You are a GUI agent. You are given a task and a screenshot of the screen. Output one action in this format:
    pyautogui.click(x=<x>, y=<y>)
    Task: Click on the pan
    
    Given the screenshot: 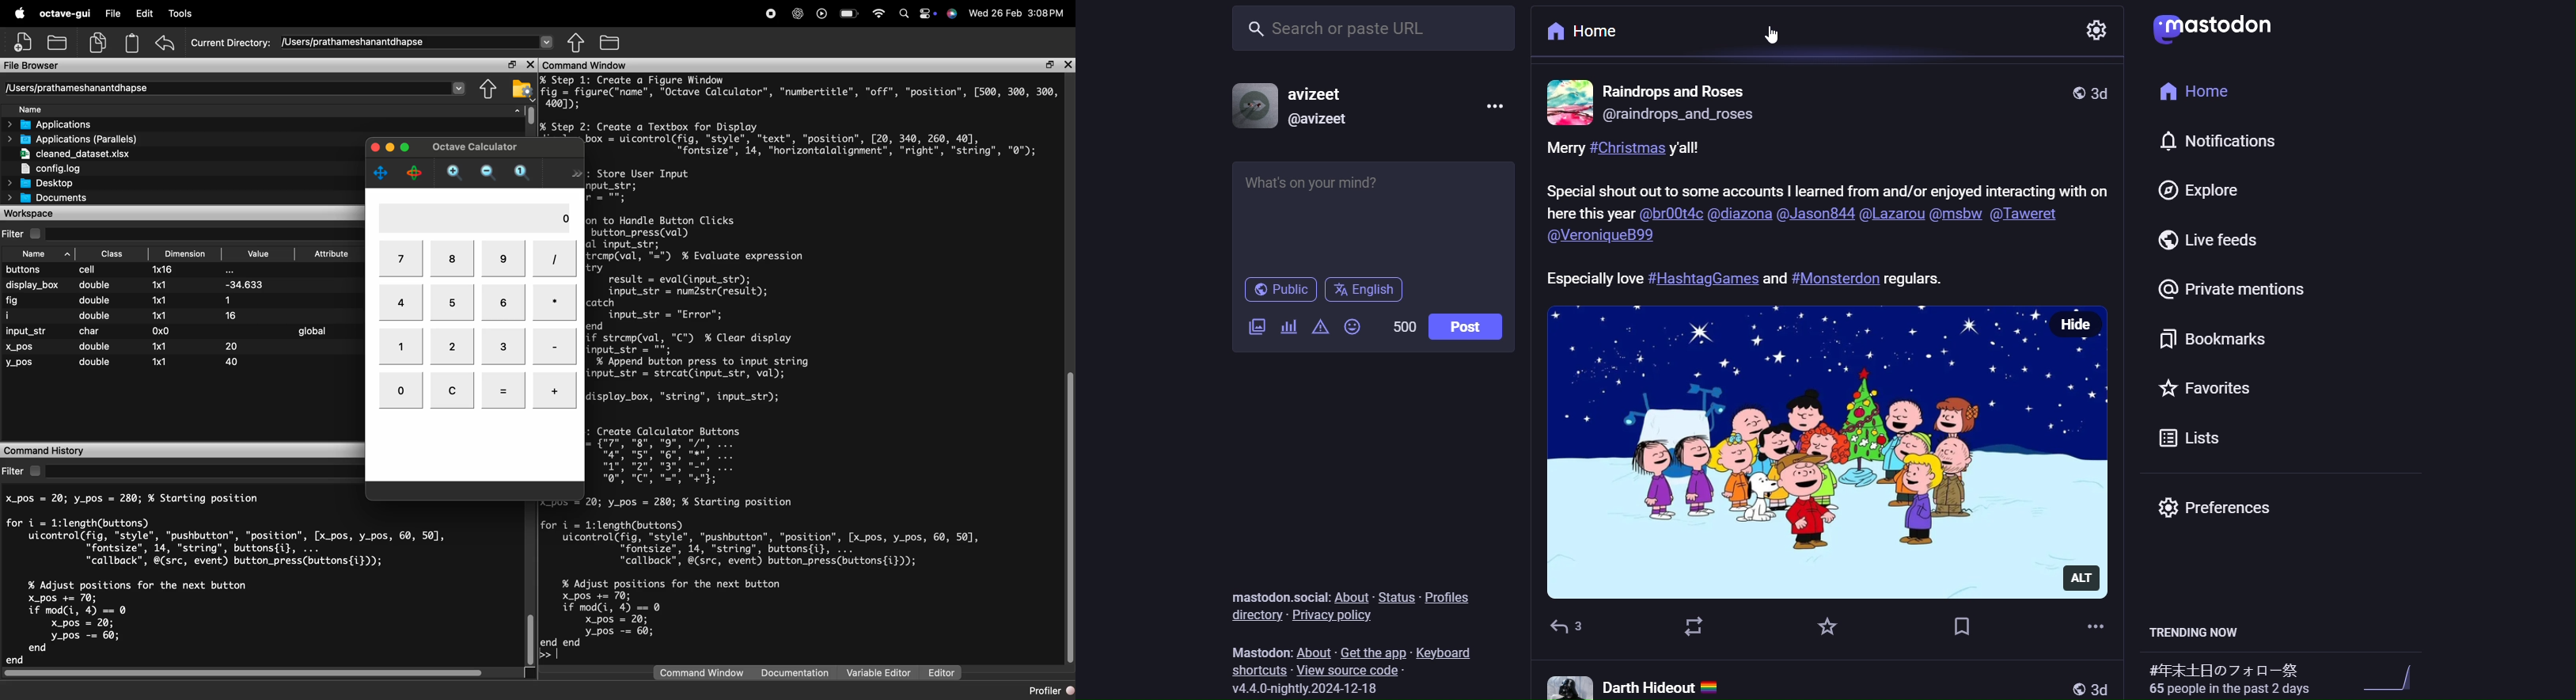 What is the action you would take?
    pyautogui.click(x=379, y=172)
    